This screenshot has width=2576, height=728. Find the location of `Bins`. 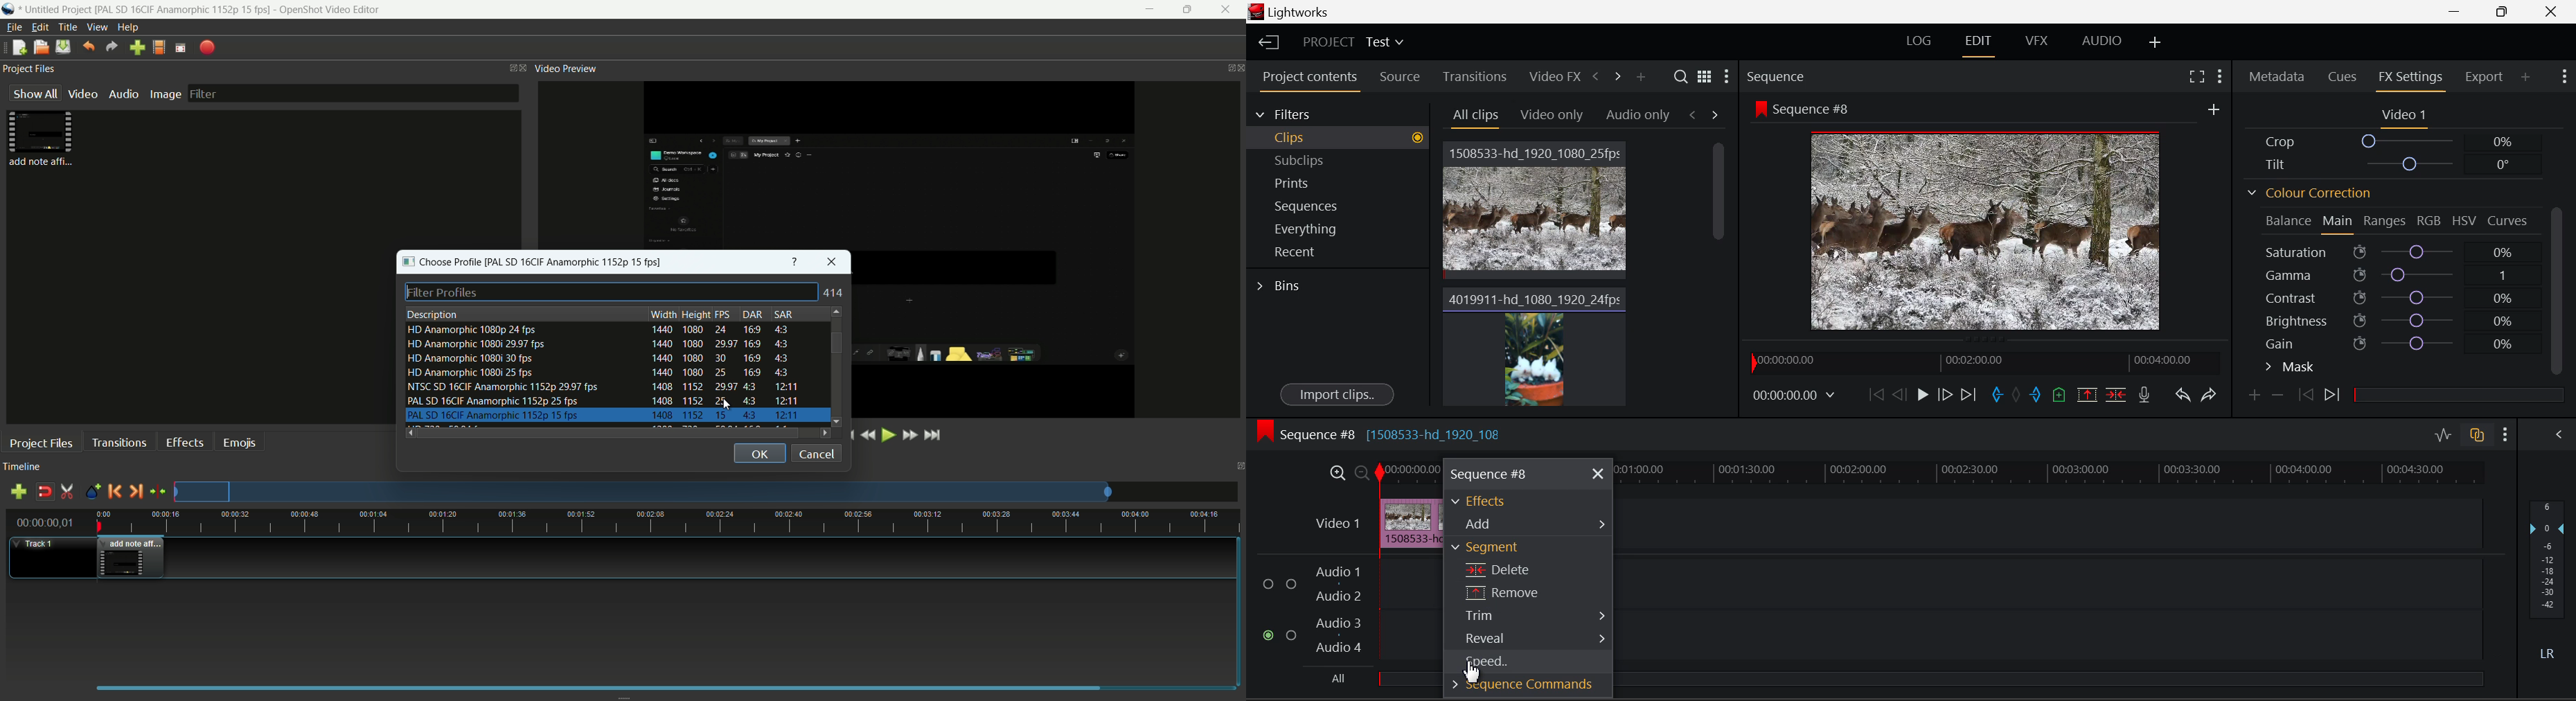

Bins is located at coordinates (1336, 286).